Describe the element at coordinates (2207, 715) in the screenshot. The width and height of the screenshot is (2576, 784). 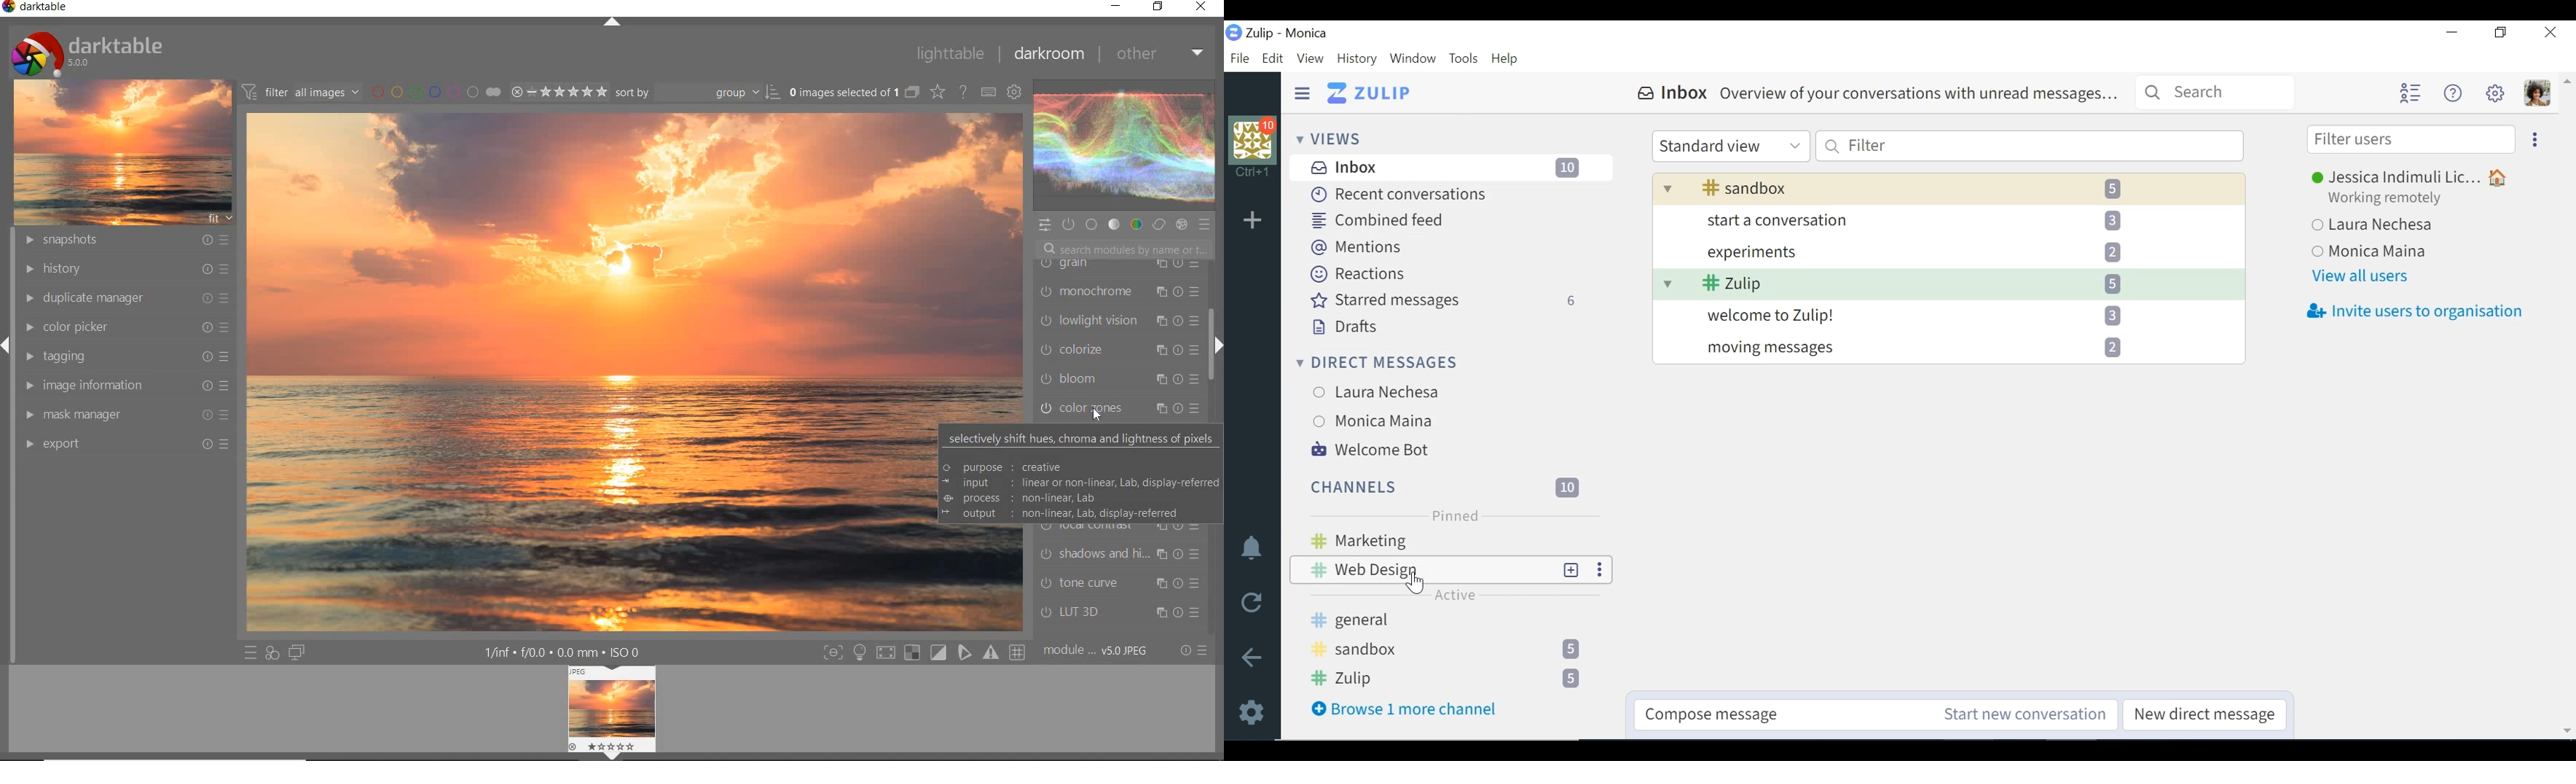
I see `New direct message` at that location.